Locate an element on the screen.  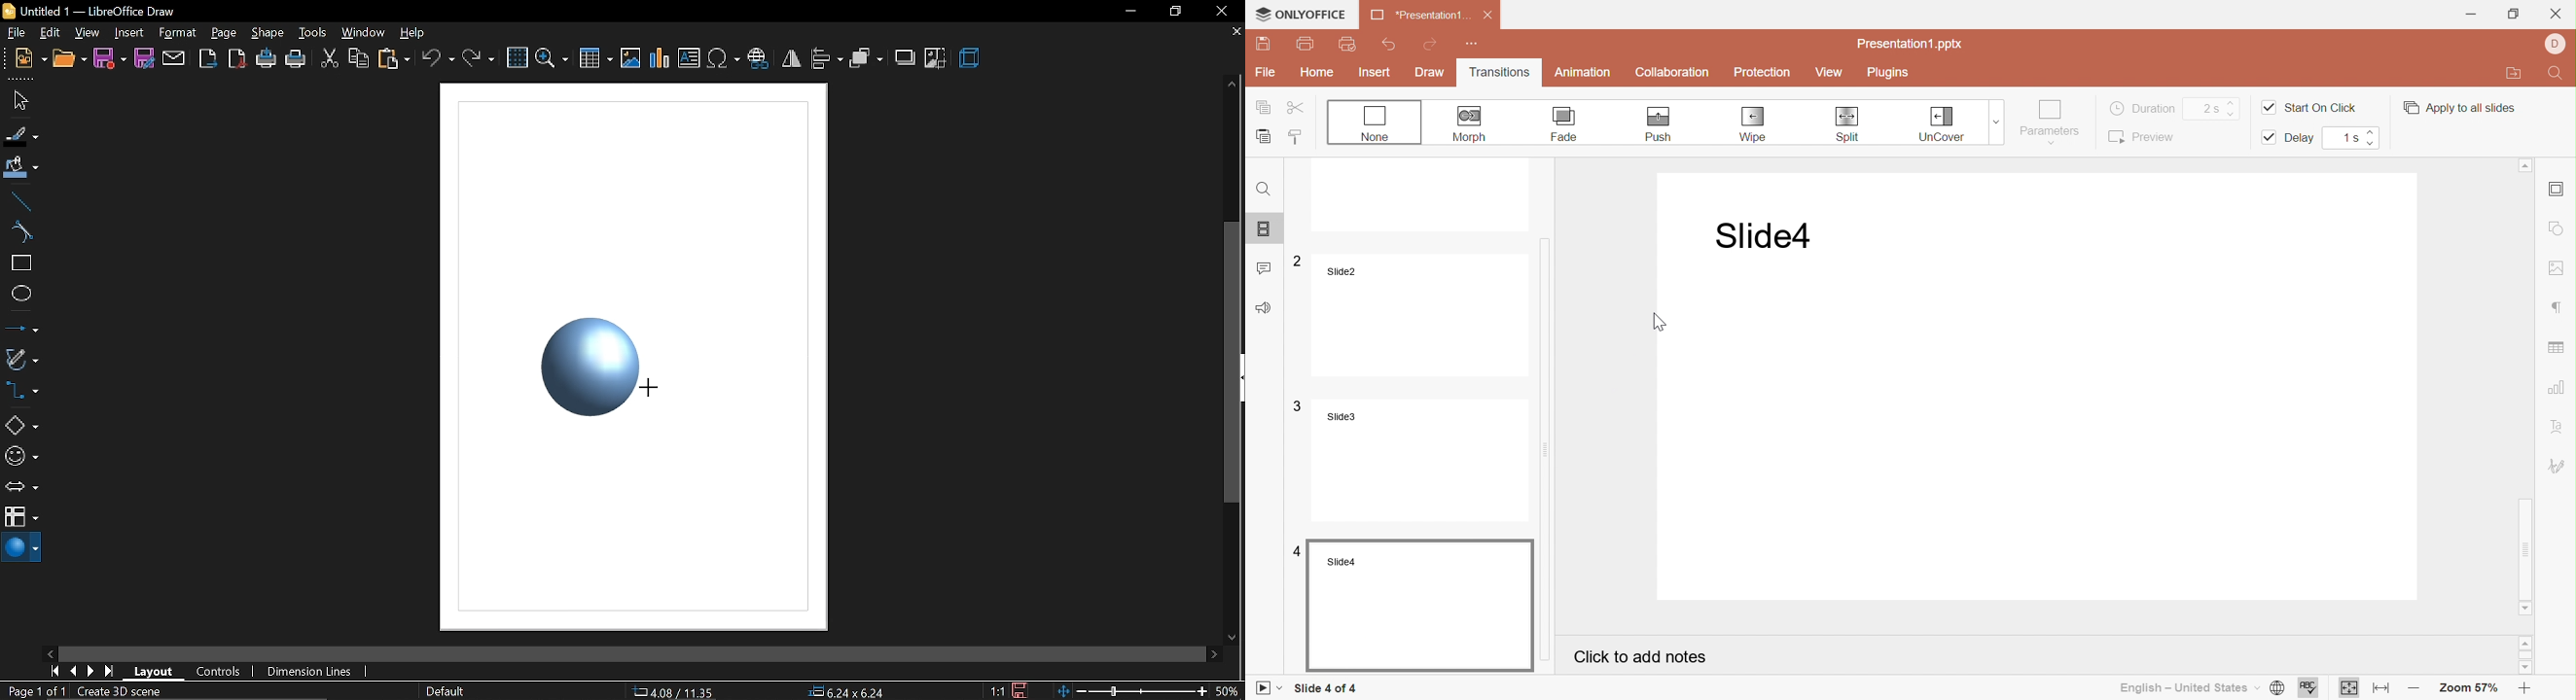
save is located at coordinates (1023, 689).